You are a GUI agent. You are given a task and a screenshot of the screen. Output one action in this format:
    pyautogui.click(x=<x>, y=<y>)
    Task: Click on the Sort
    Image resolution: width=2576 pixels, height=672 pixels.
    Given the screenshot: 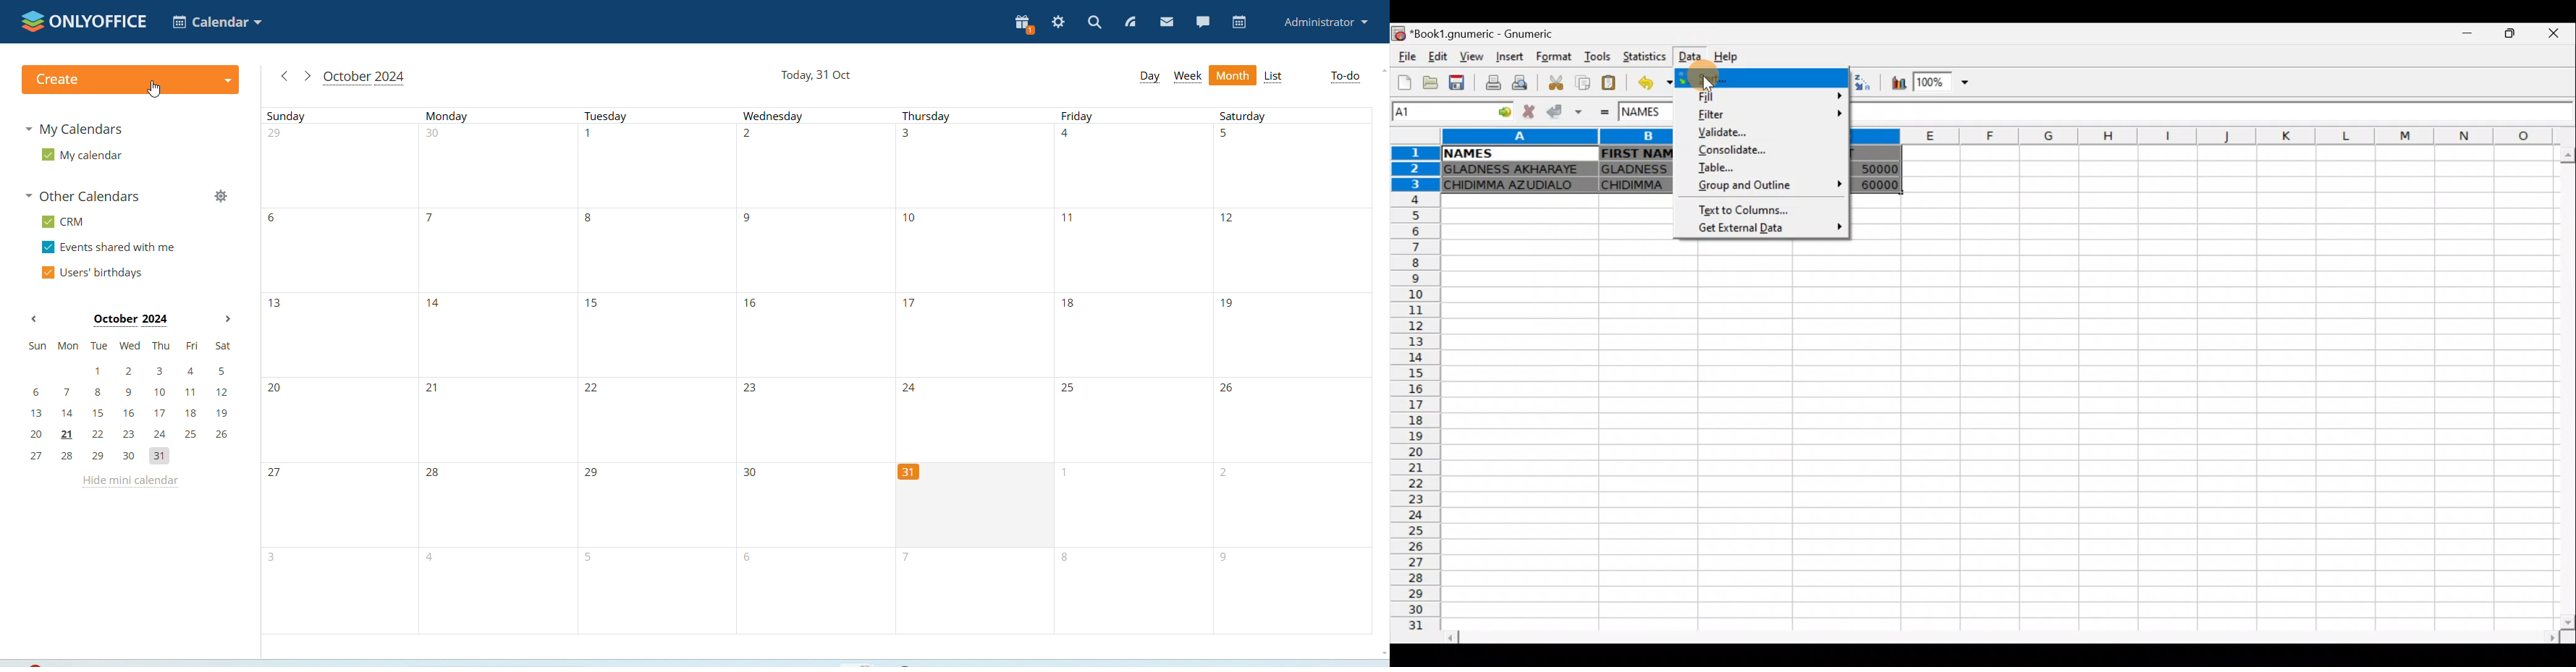 What is the action you would take?
    pyautogui.click(x=1757, y=78)
    